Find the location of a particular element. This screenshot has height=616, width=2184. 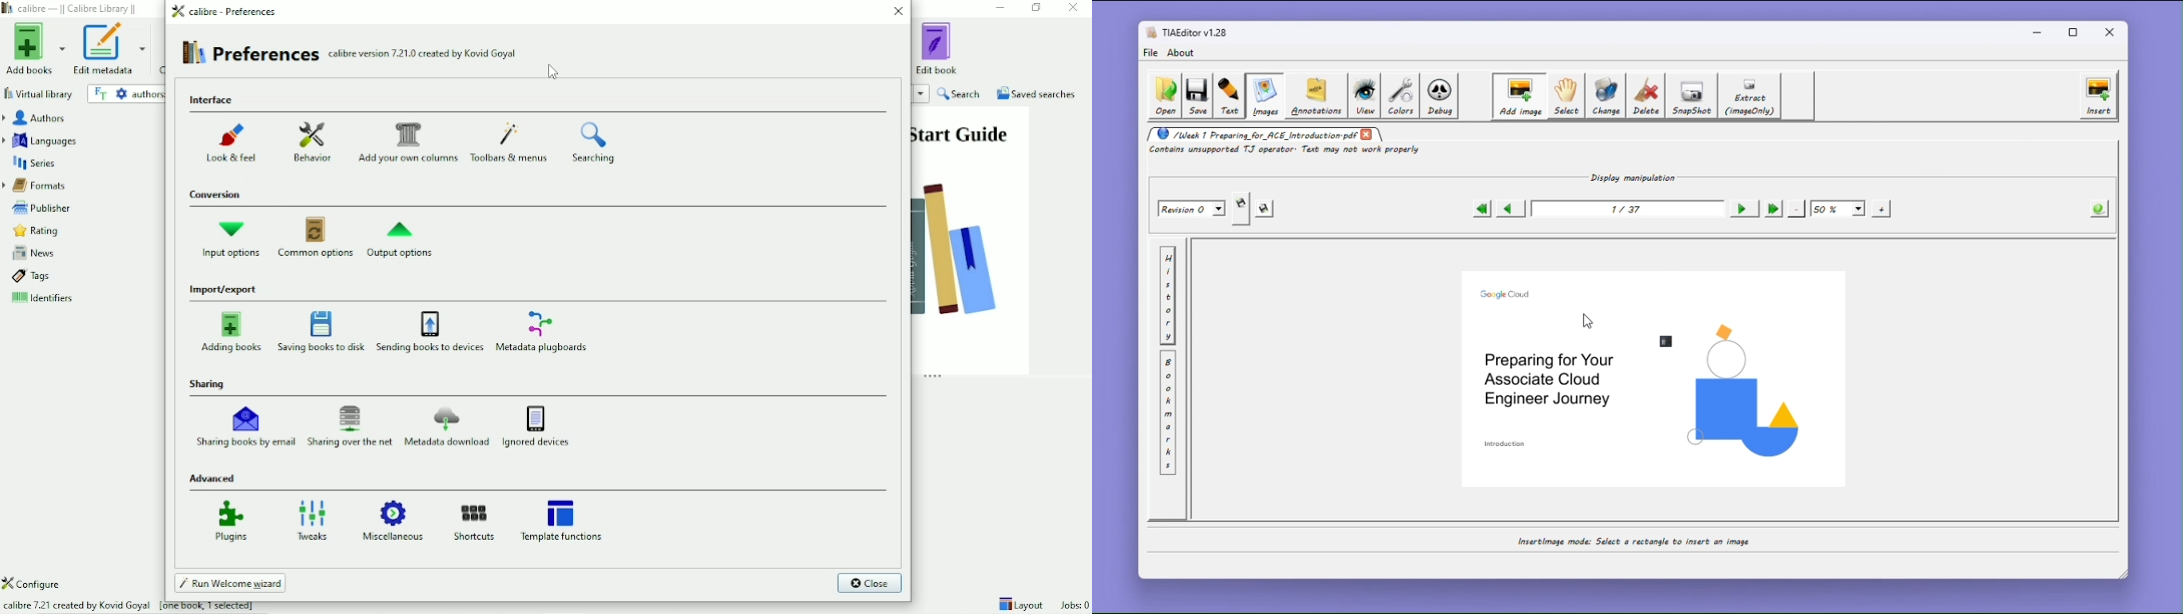

authors:true is located at coordinates (147, 94).